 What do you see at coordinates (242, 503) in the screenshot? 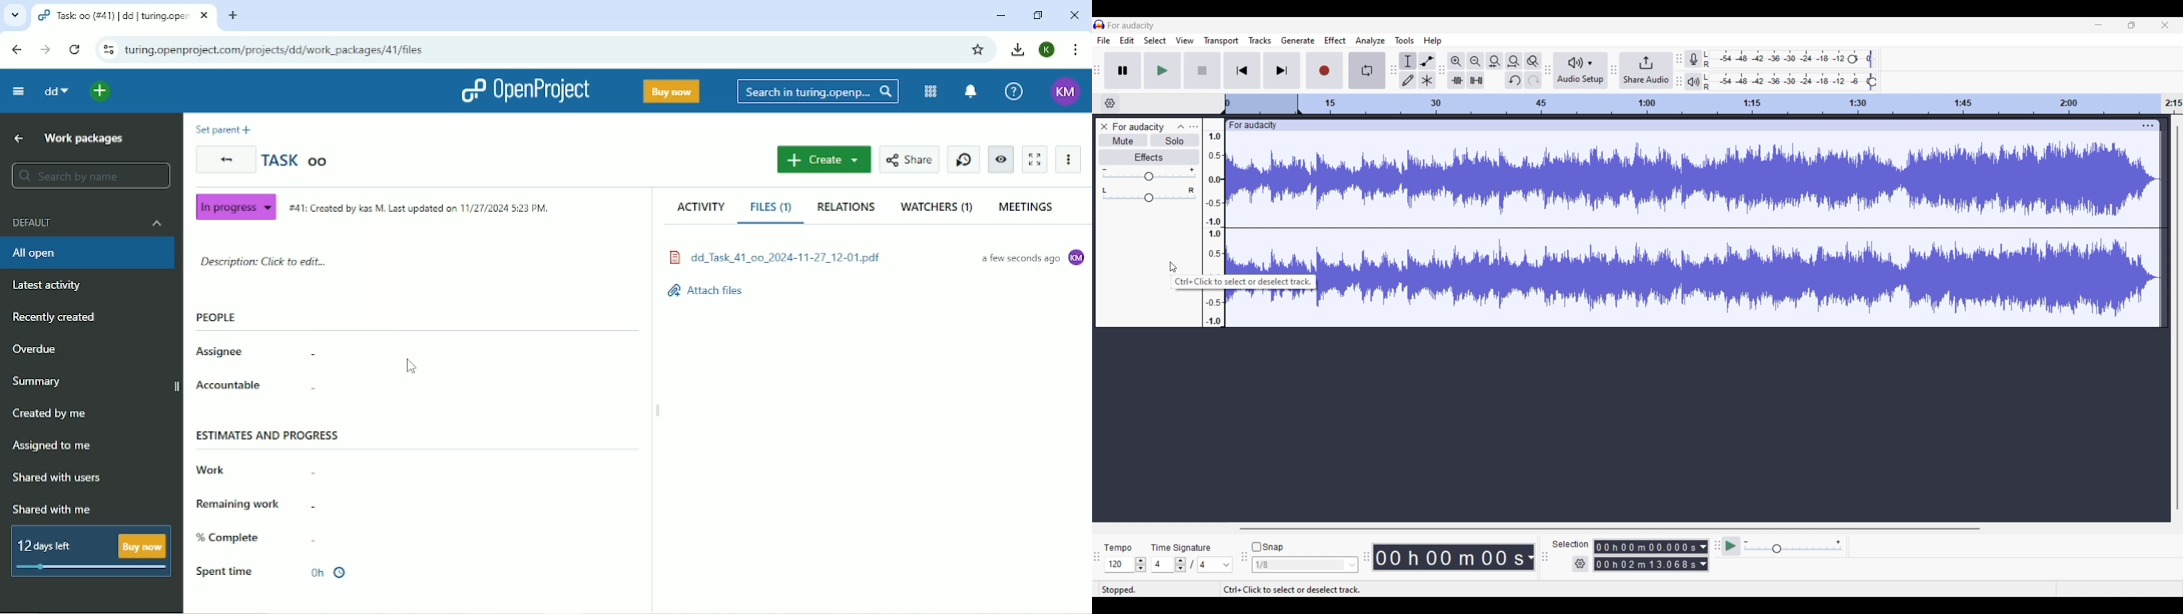
I see `Remaining work` at bounding box center [242, 503].